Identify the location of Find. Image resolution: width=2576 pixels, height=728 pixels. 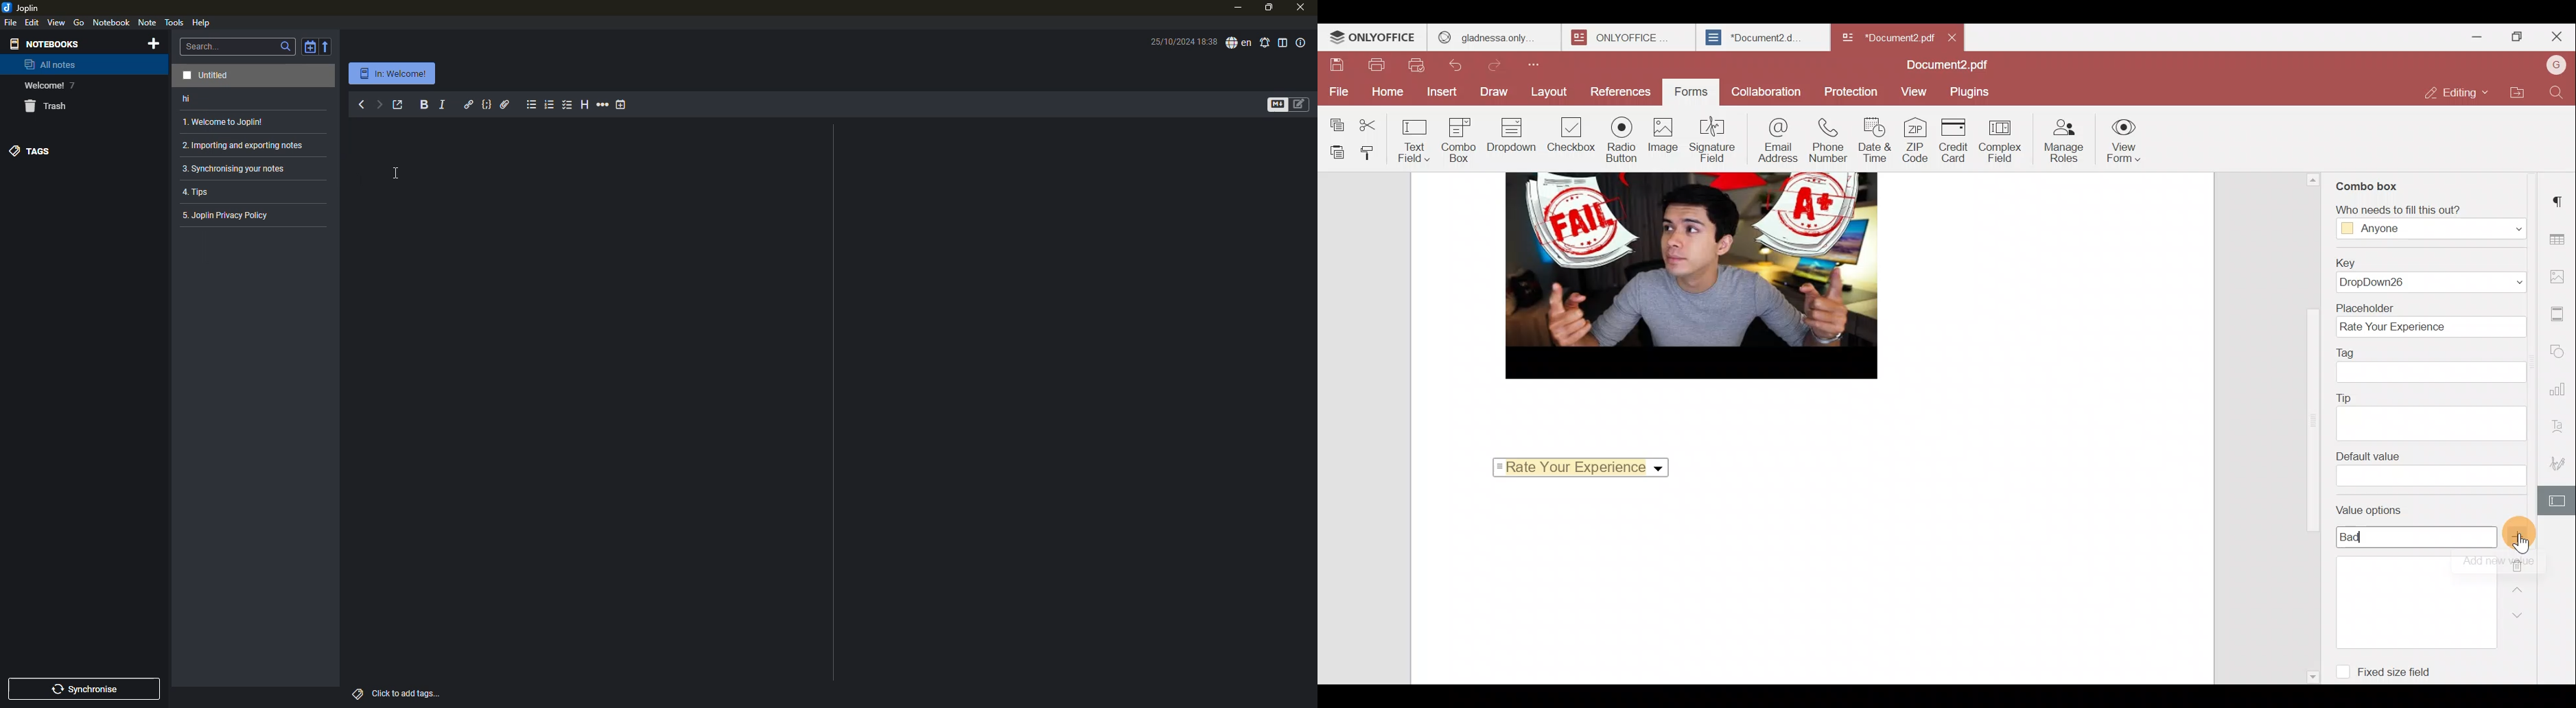
(2557, 95).